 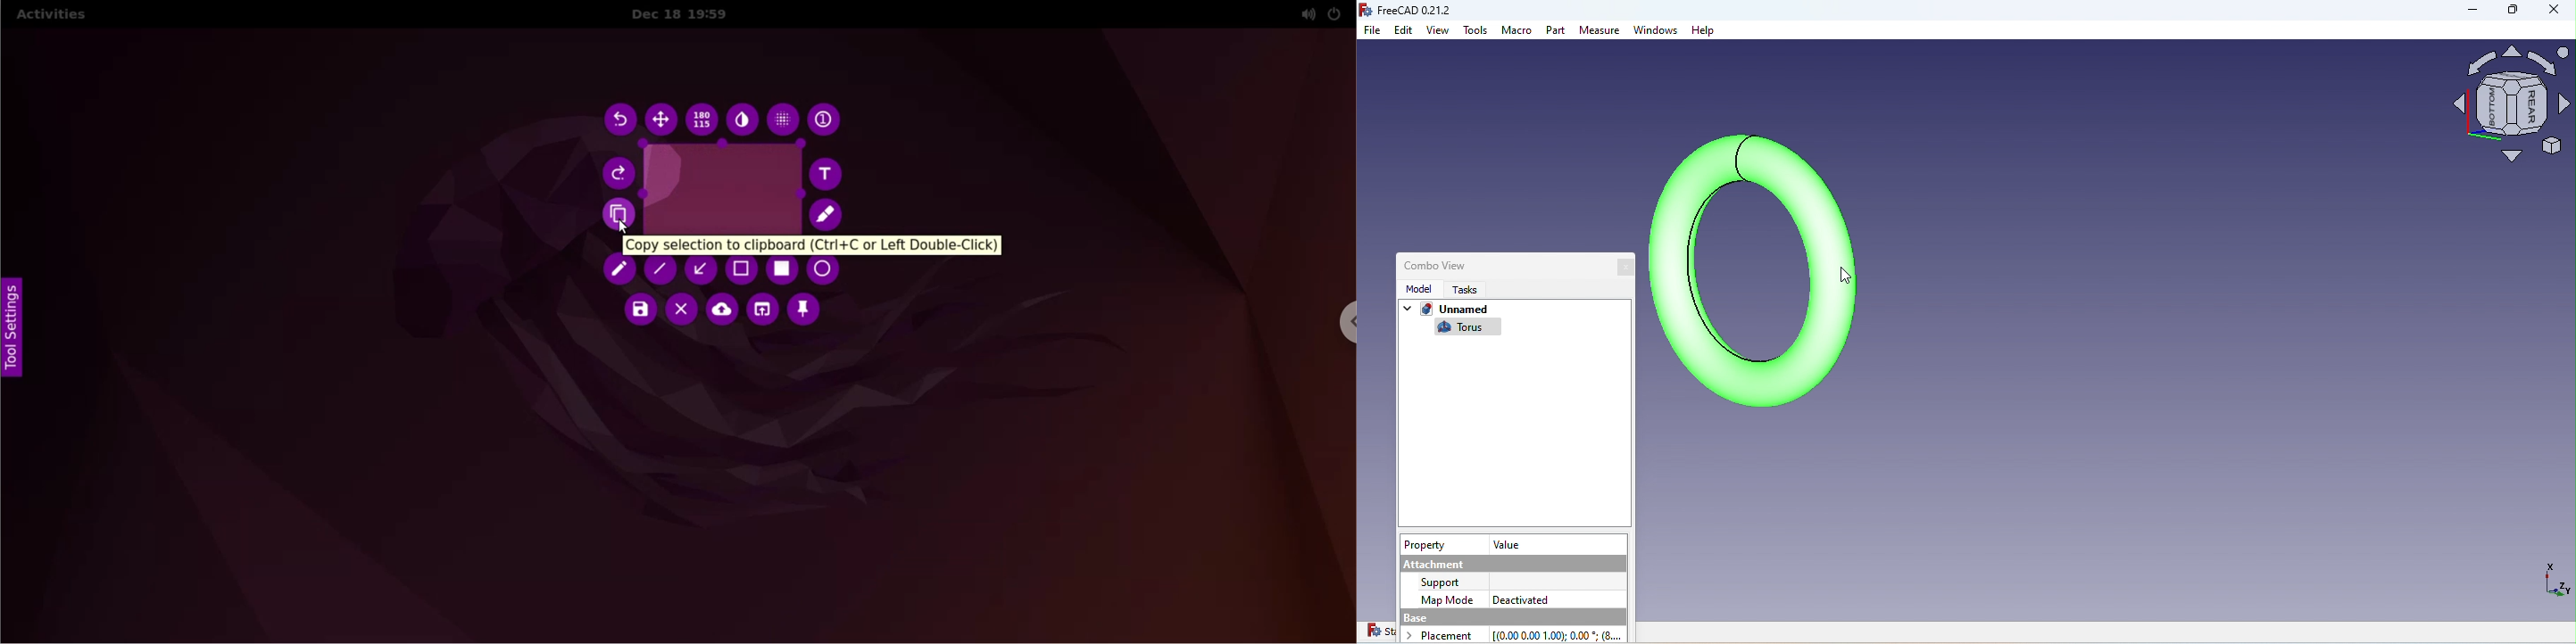 I want to click on save , so click(x=641, y=310).